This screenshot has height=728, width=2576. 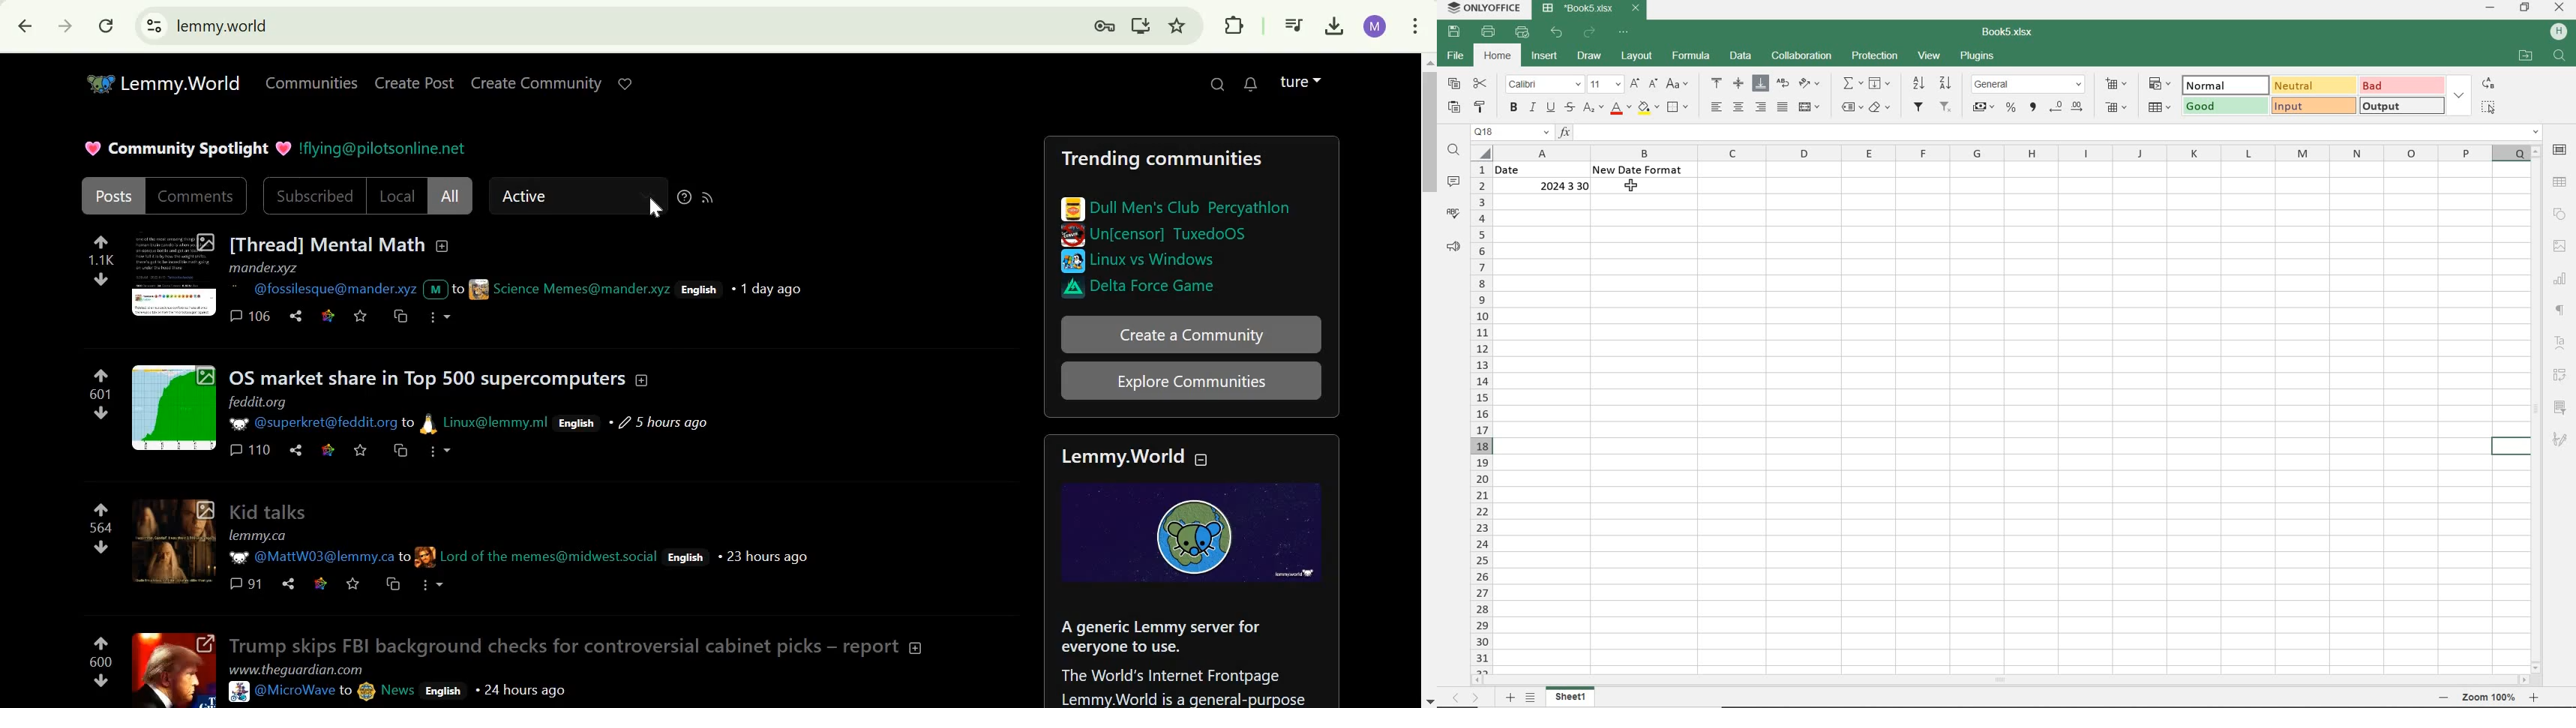 What do you see at coordinates (2527, 57) in the screenshot?
I see `OPEN FILE LOCATION` at bounding box center [2527, 57].